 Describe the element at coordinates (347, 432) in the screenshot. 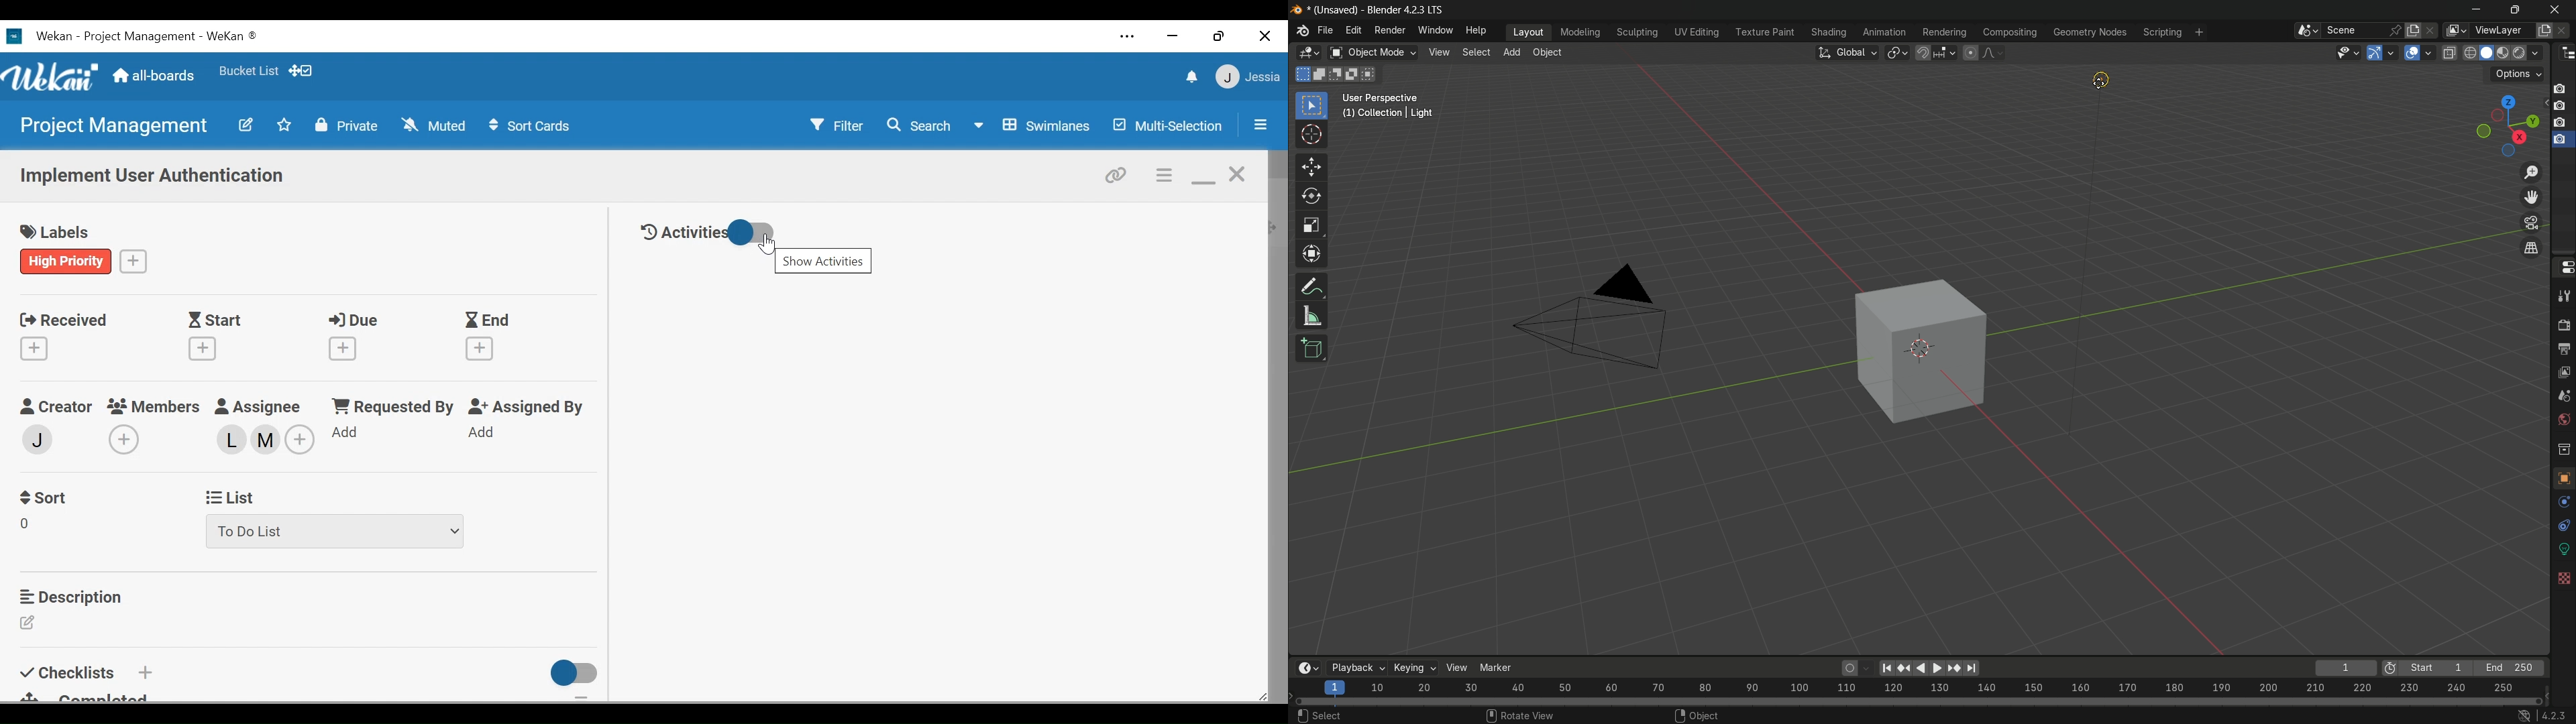

I see `Add` at that location.